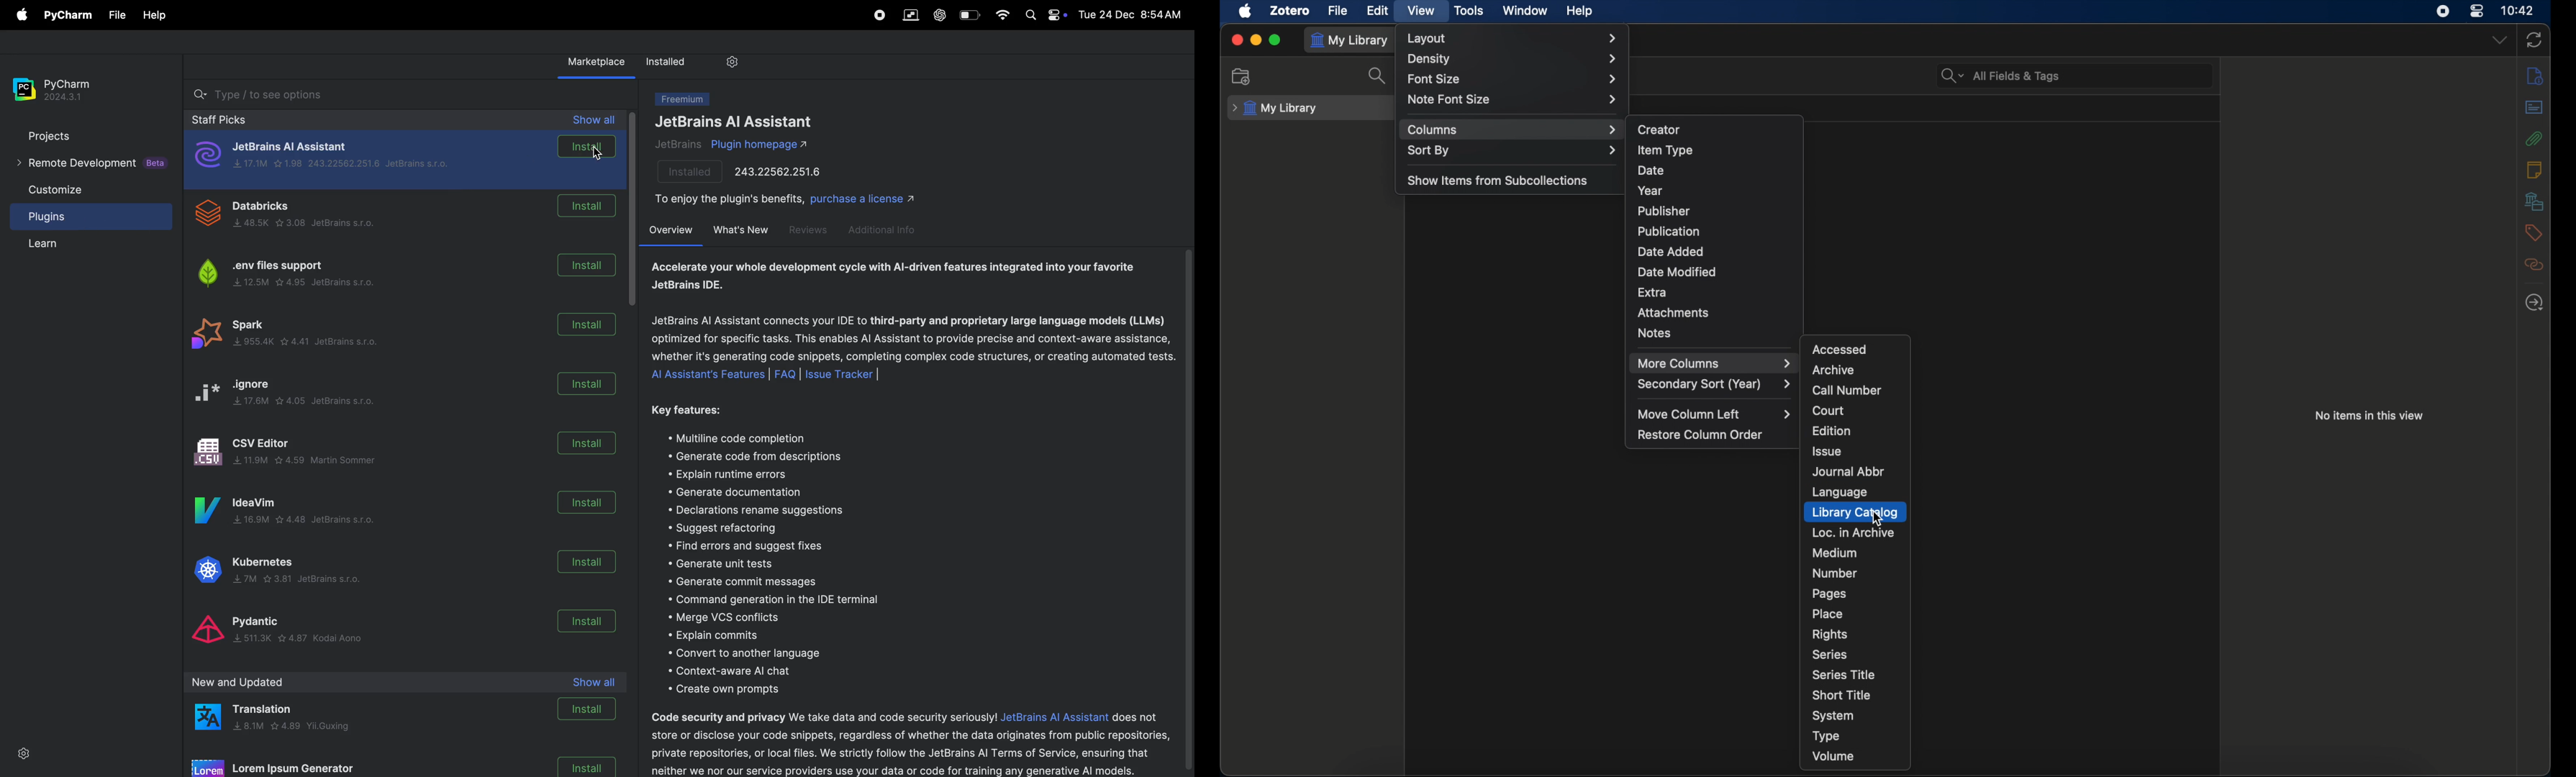 The width and height of the screenshot is (2576, 784). What do you see at coordinates (1655, 332) in the screenshot?
I see `notes` at bounding box center [1655, 332].